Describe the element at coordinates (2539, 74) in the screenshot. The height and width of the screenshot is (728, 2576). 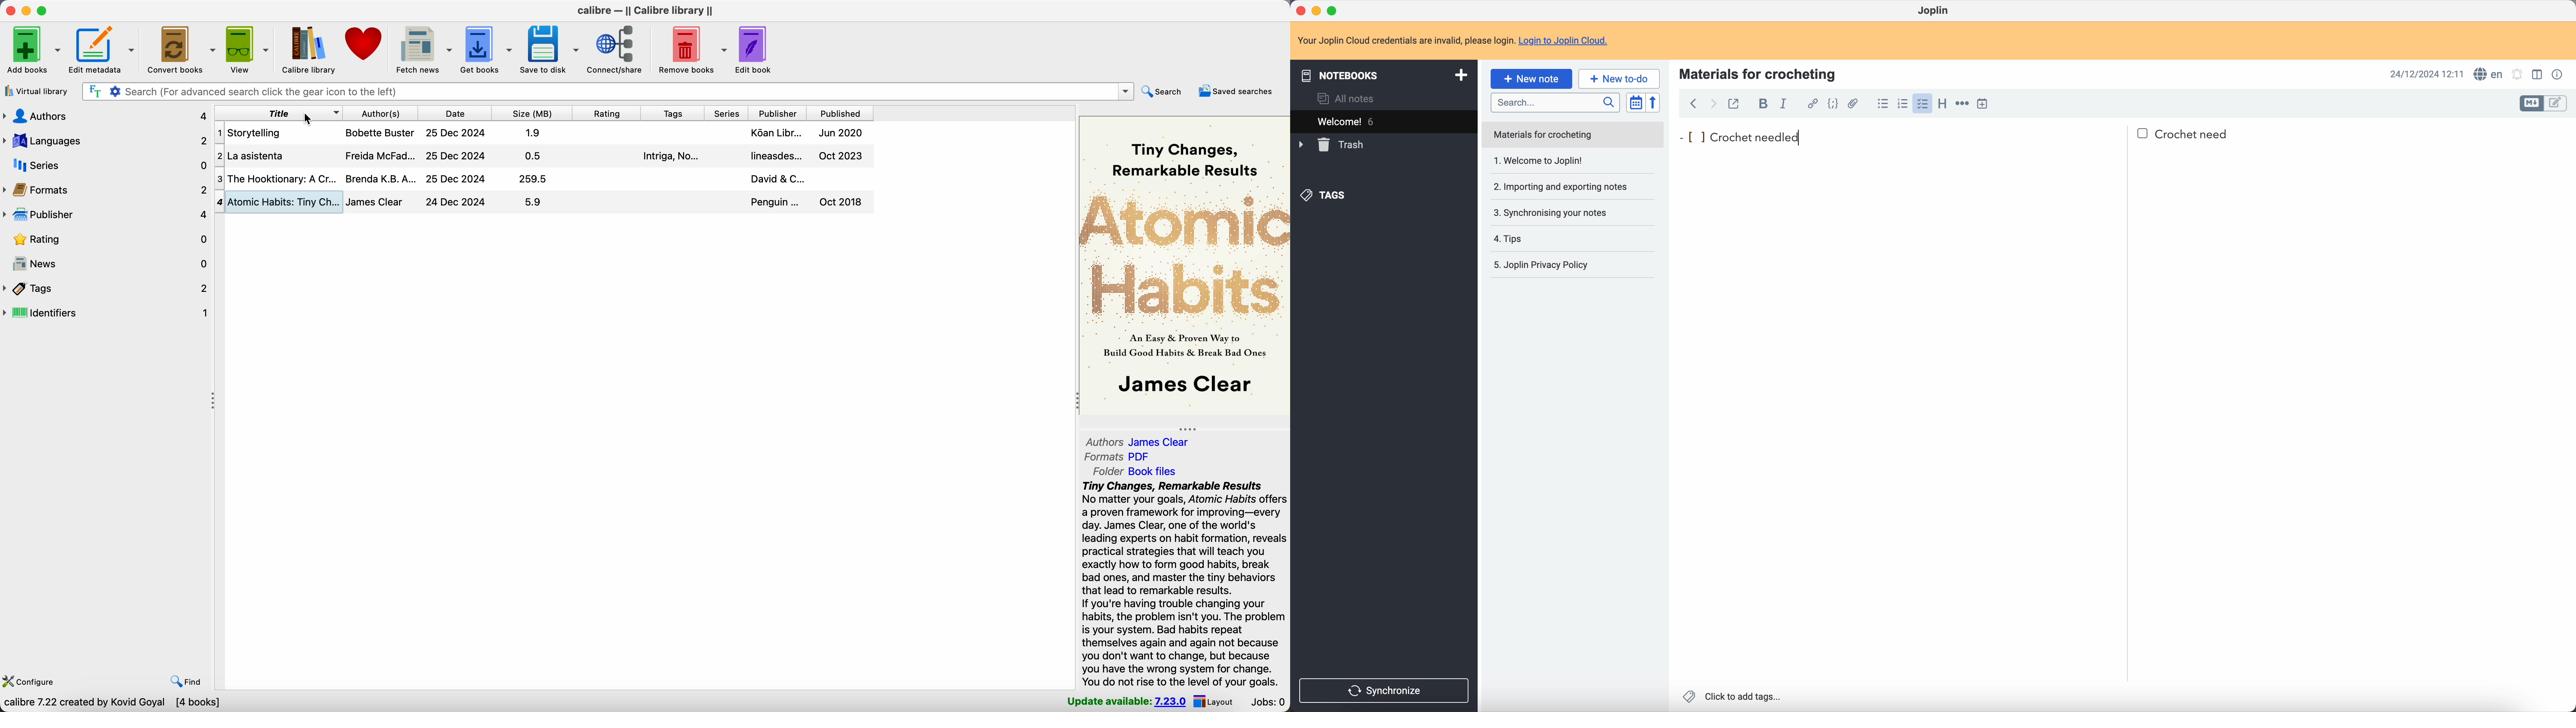
I see `toggle edit layout` at that location.